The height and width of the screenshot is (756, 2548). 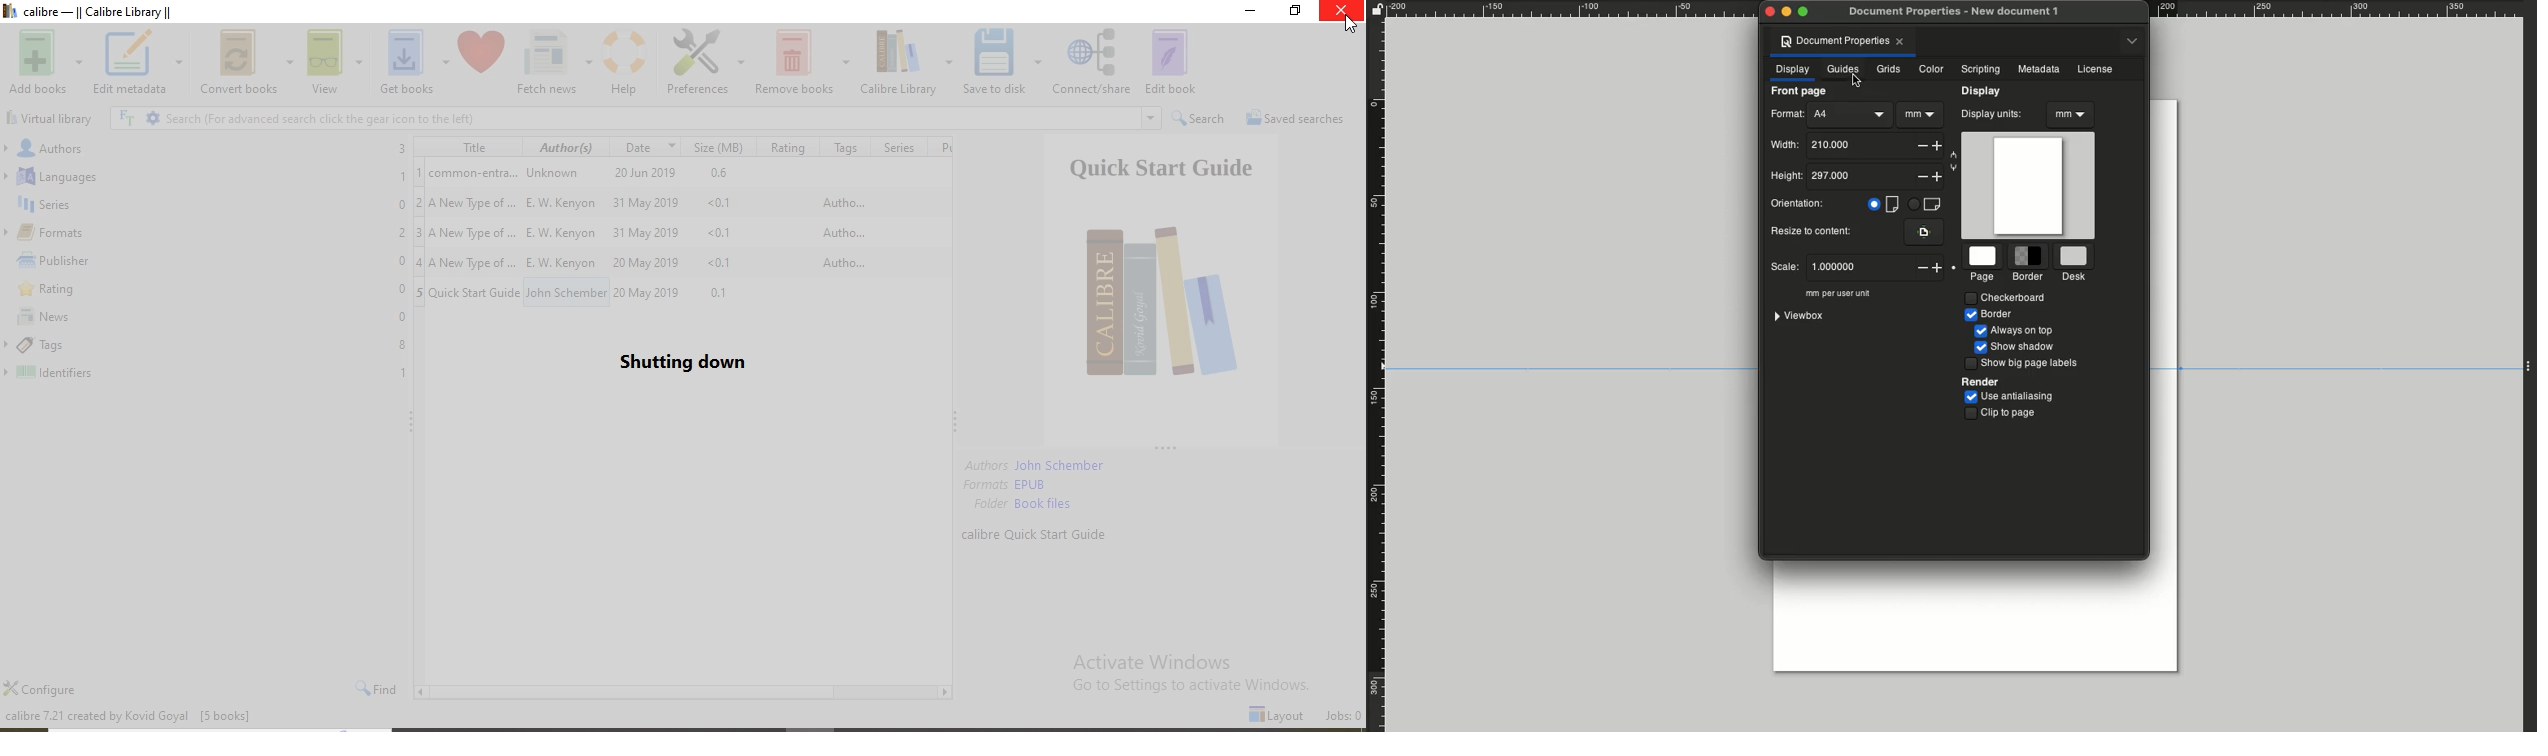 What do you see at coordinates (840, 202) in the screenshot?
I see `Autho...` at bounding box center [840, 202].